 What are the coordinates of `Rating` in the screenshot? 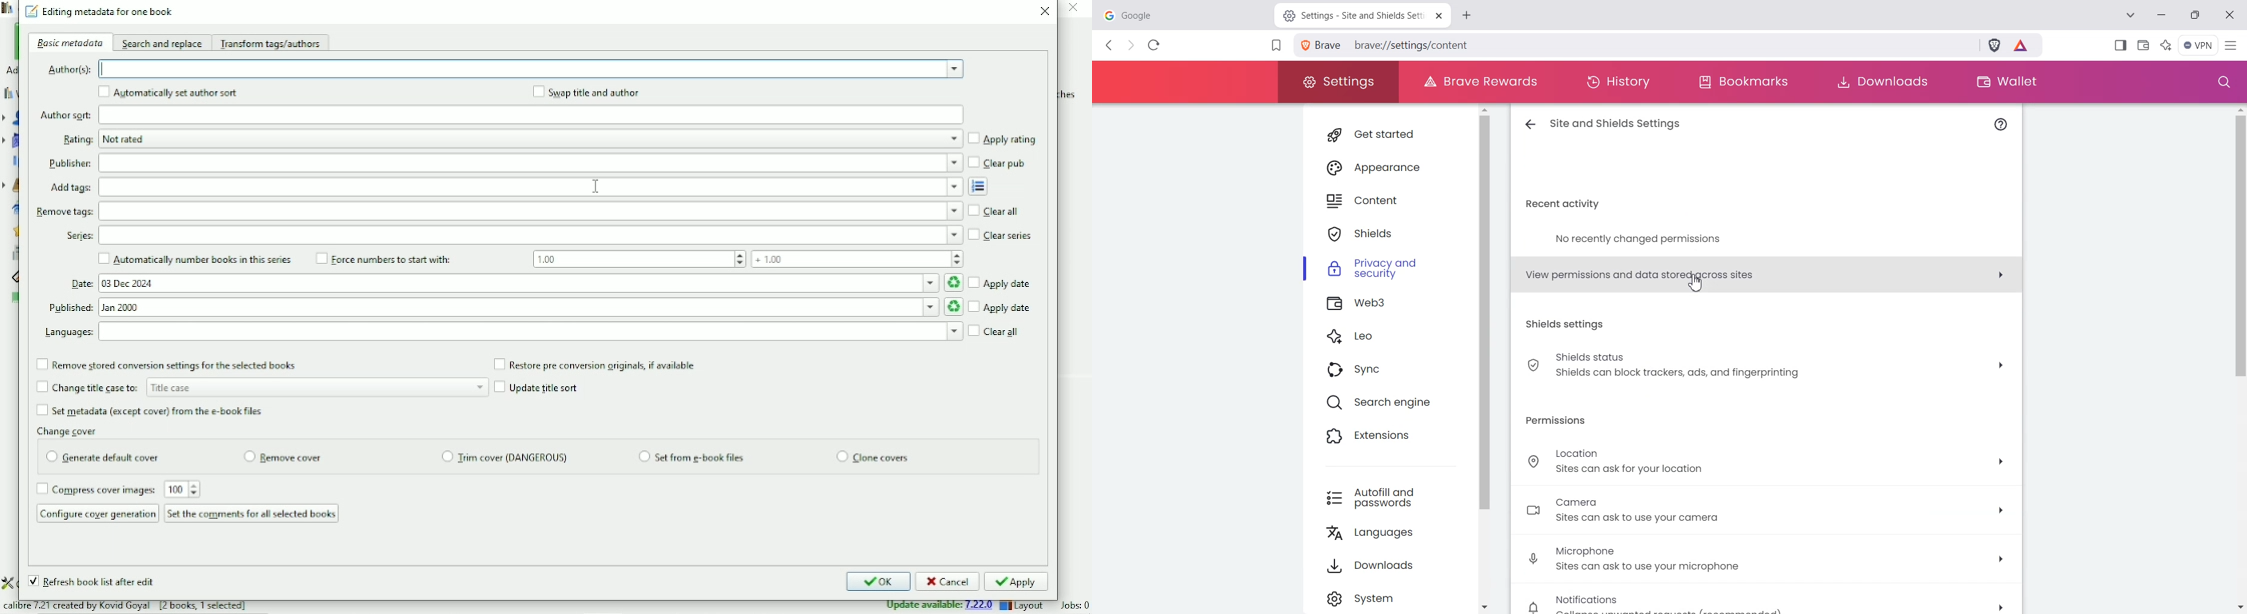 It's located at (73, 140).